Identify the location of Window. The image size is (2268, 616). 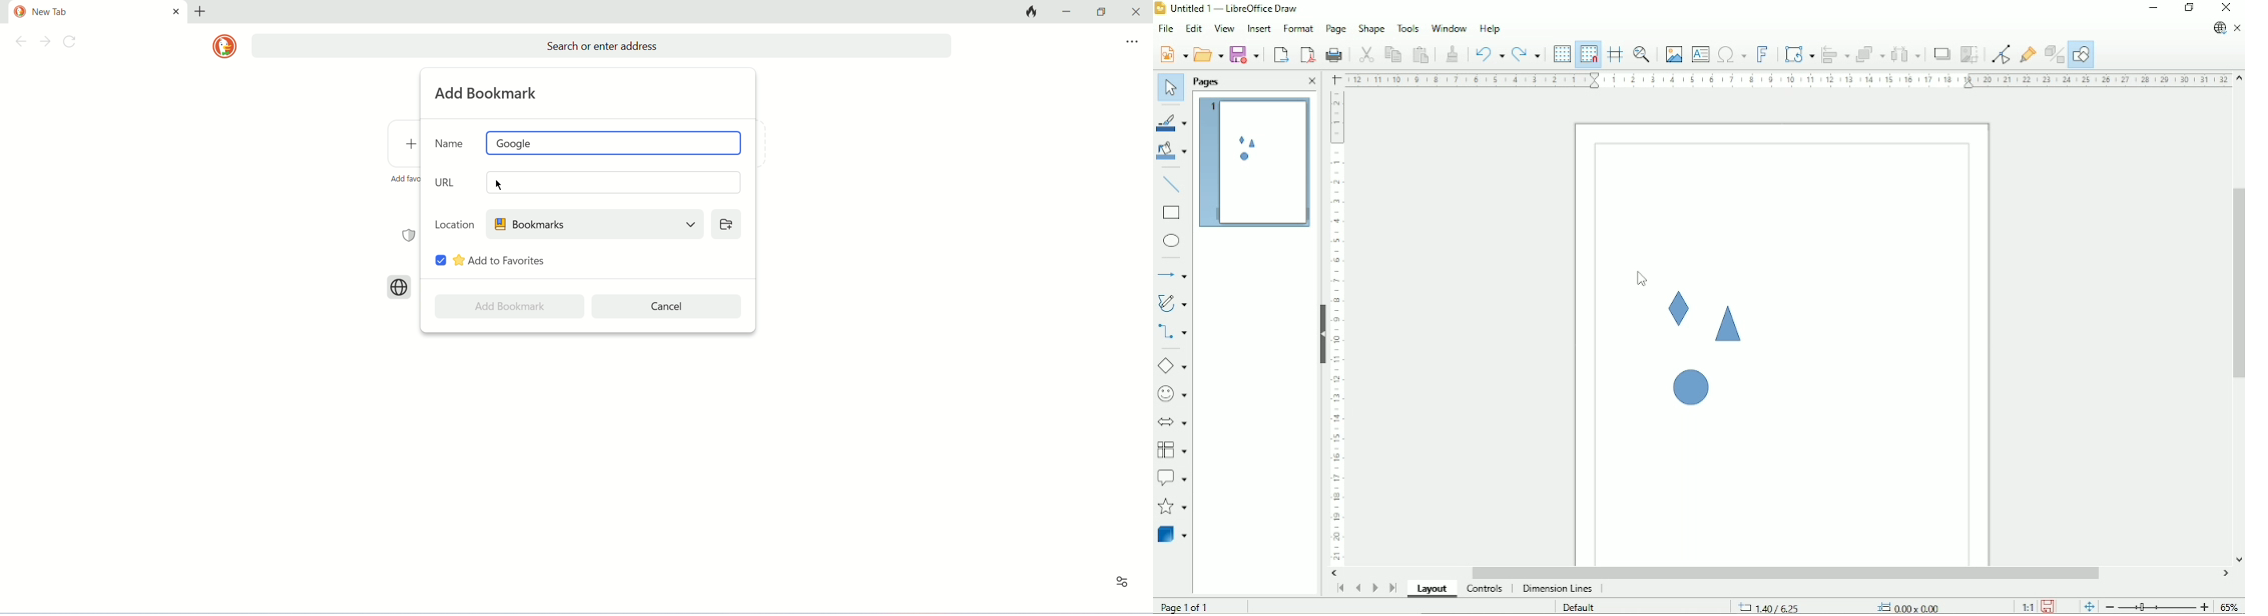
(1447, 28).